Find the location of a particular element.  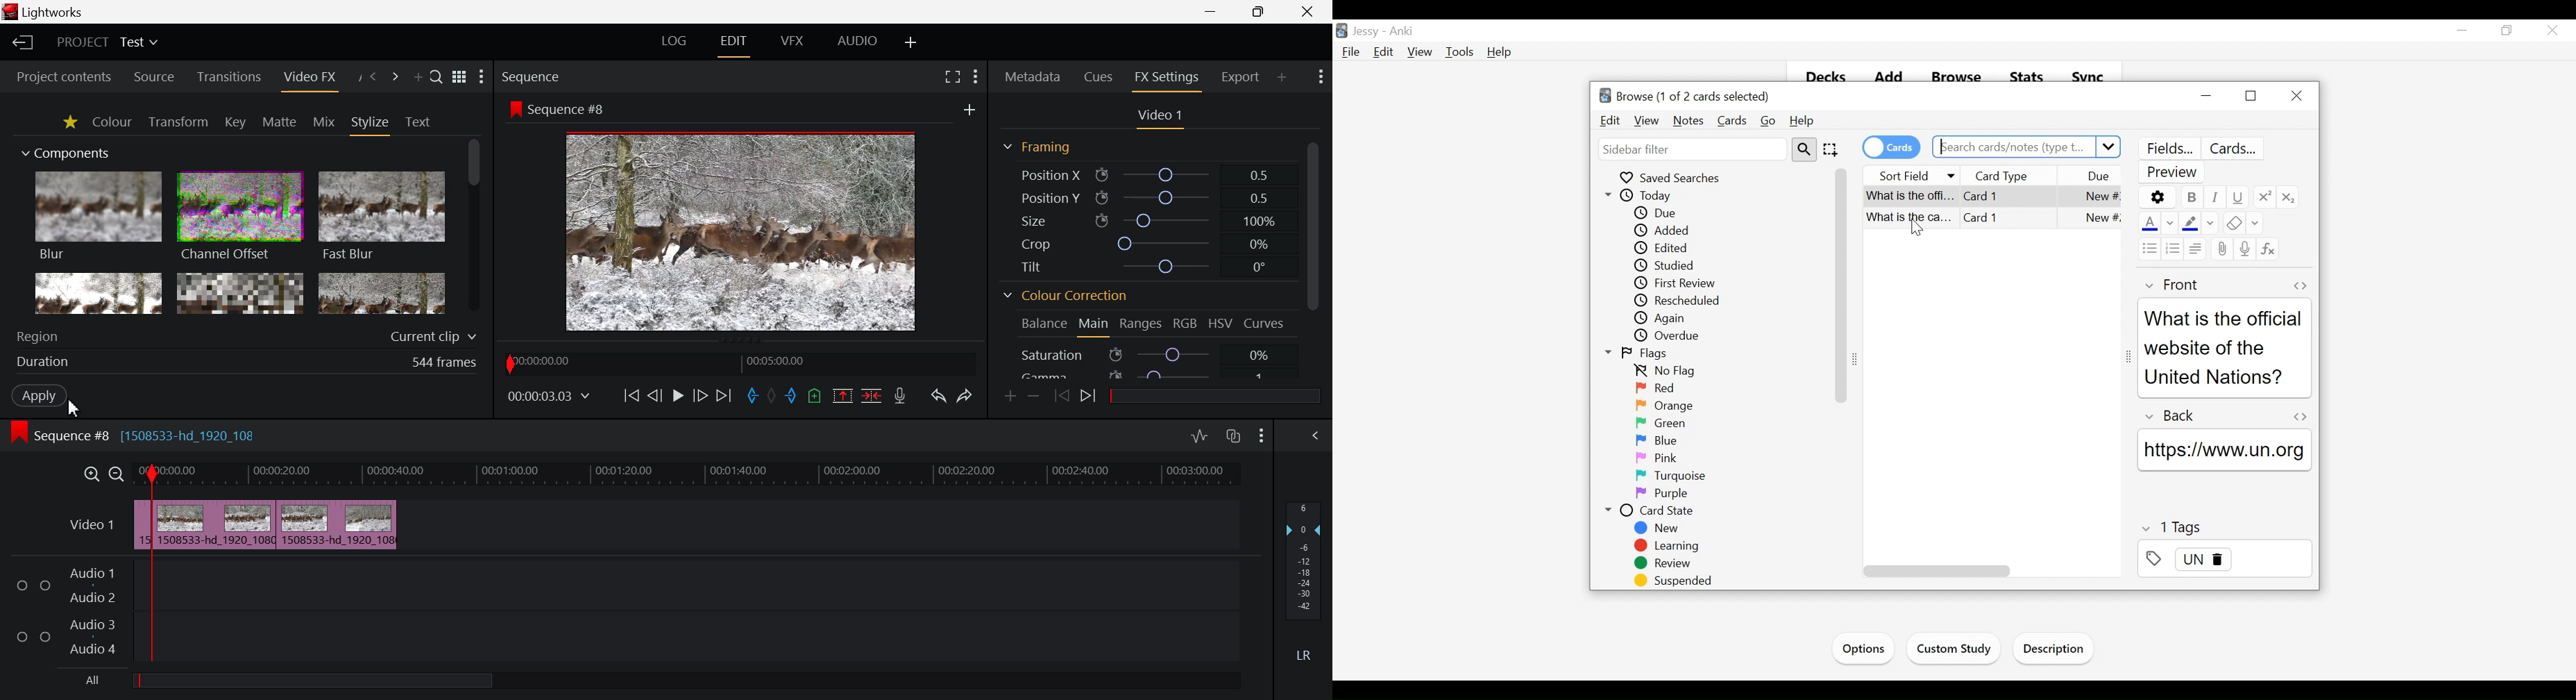

customize card Template is located at coordinates (2235, 149).